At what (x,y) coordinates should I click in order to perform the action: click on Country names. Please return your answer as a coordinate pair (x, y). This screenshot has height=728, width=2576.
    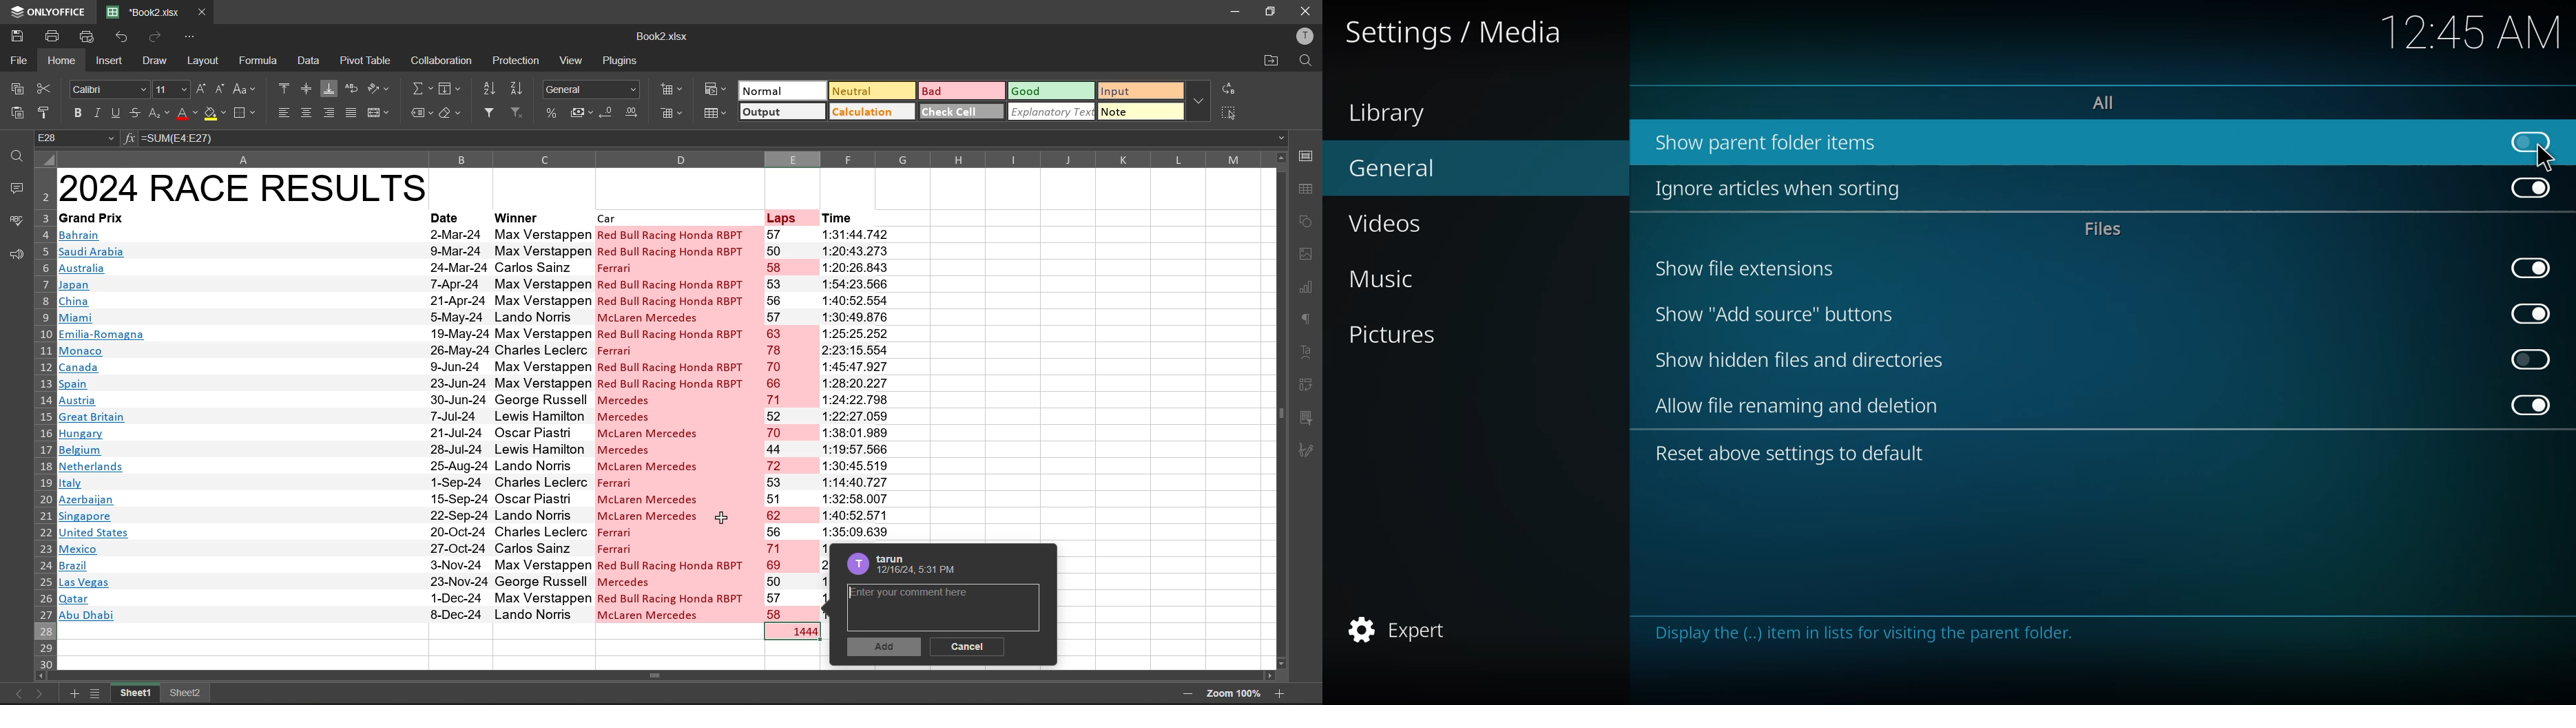
    Looking at the image, I should click on (103, 425).